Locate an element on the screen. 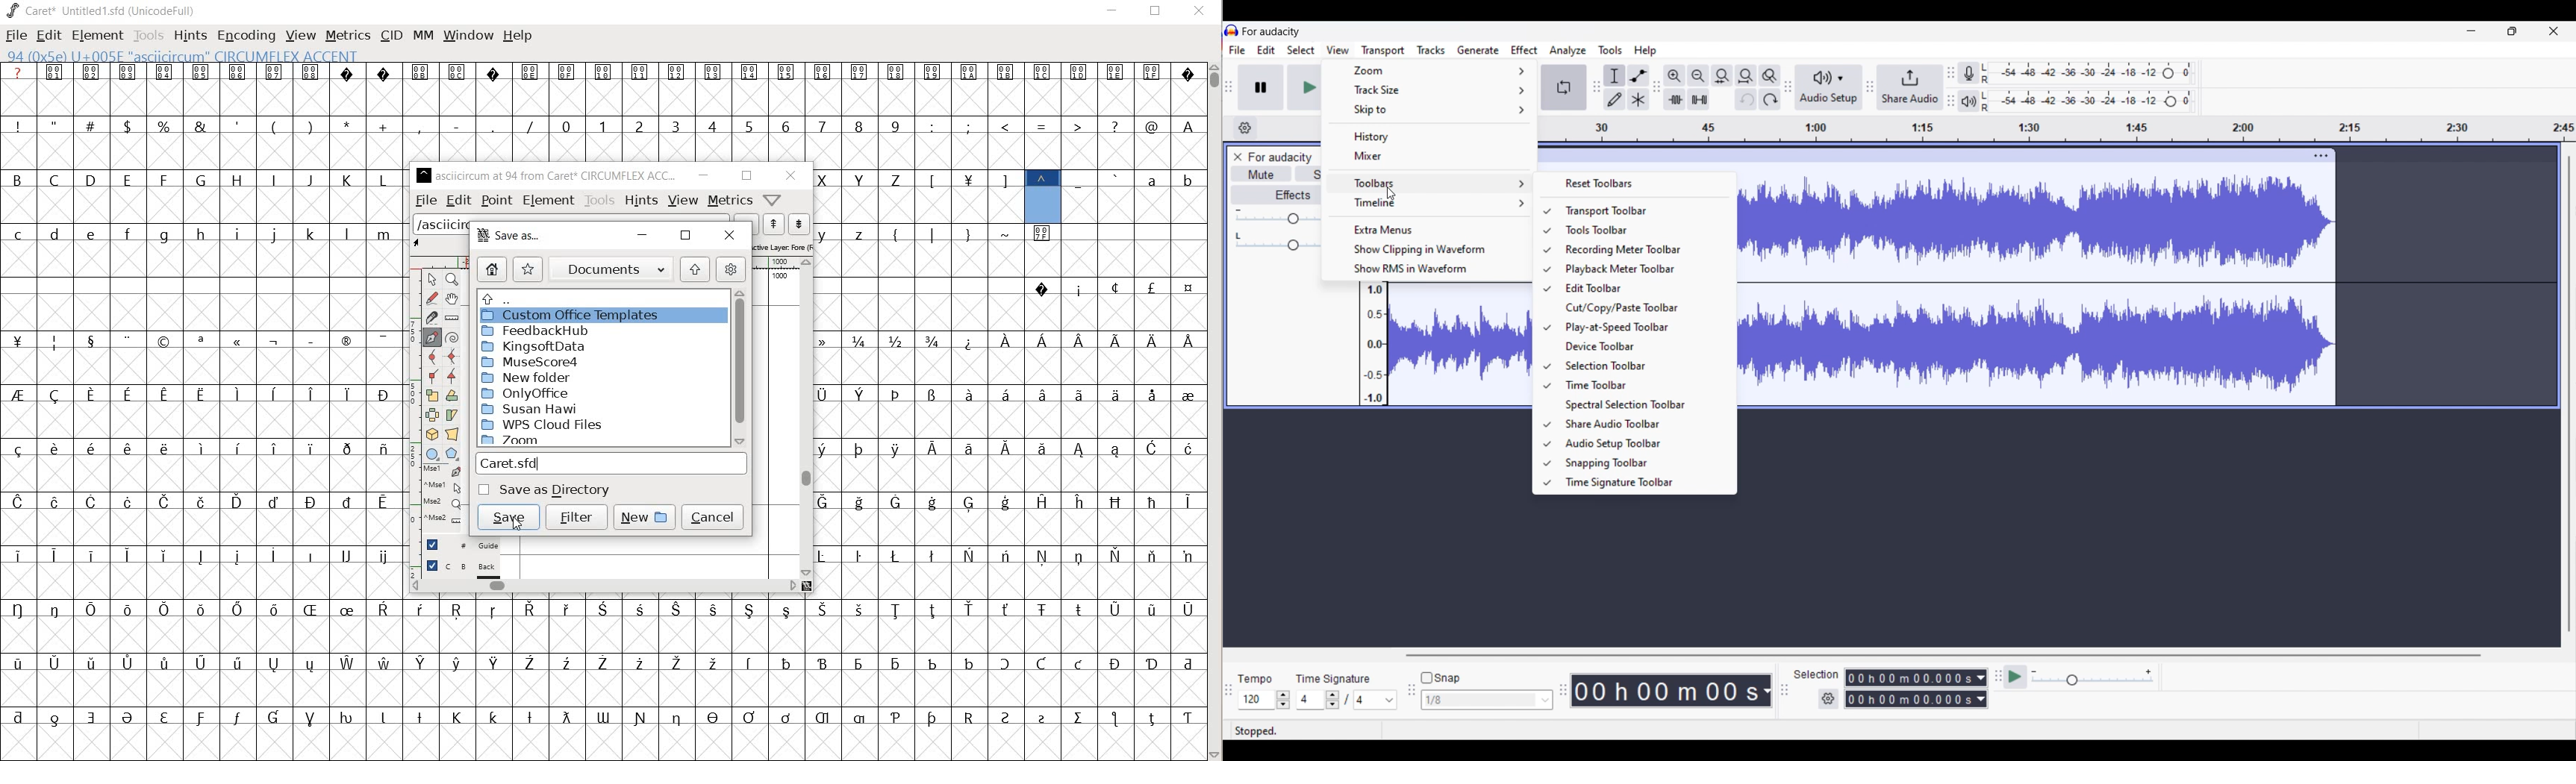 Image resolution: width=2576 pixels, height=784 pixels. caret.sfd is located at coordinates (614, 463).